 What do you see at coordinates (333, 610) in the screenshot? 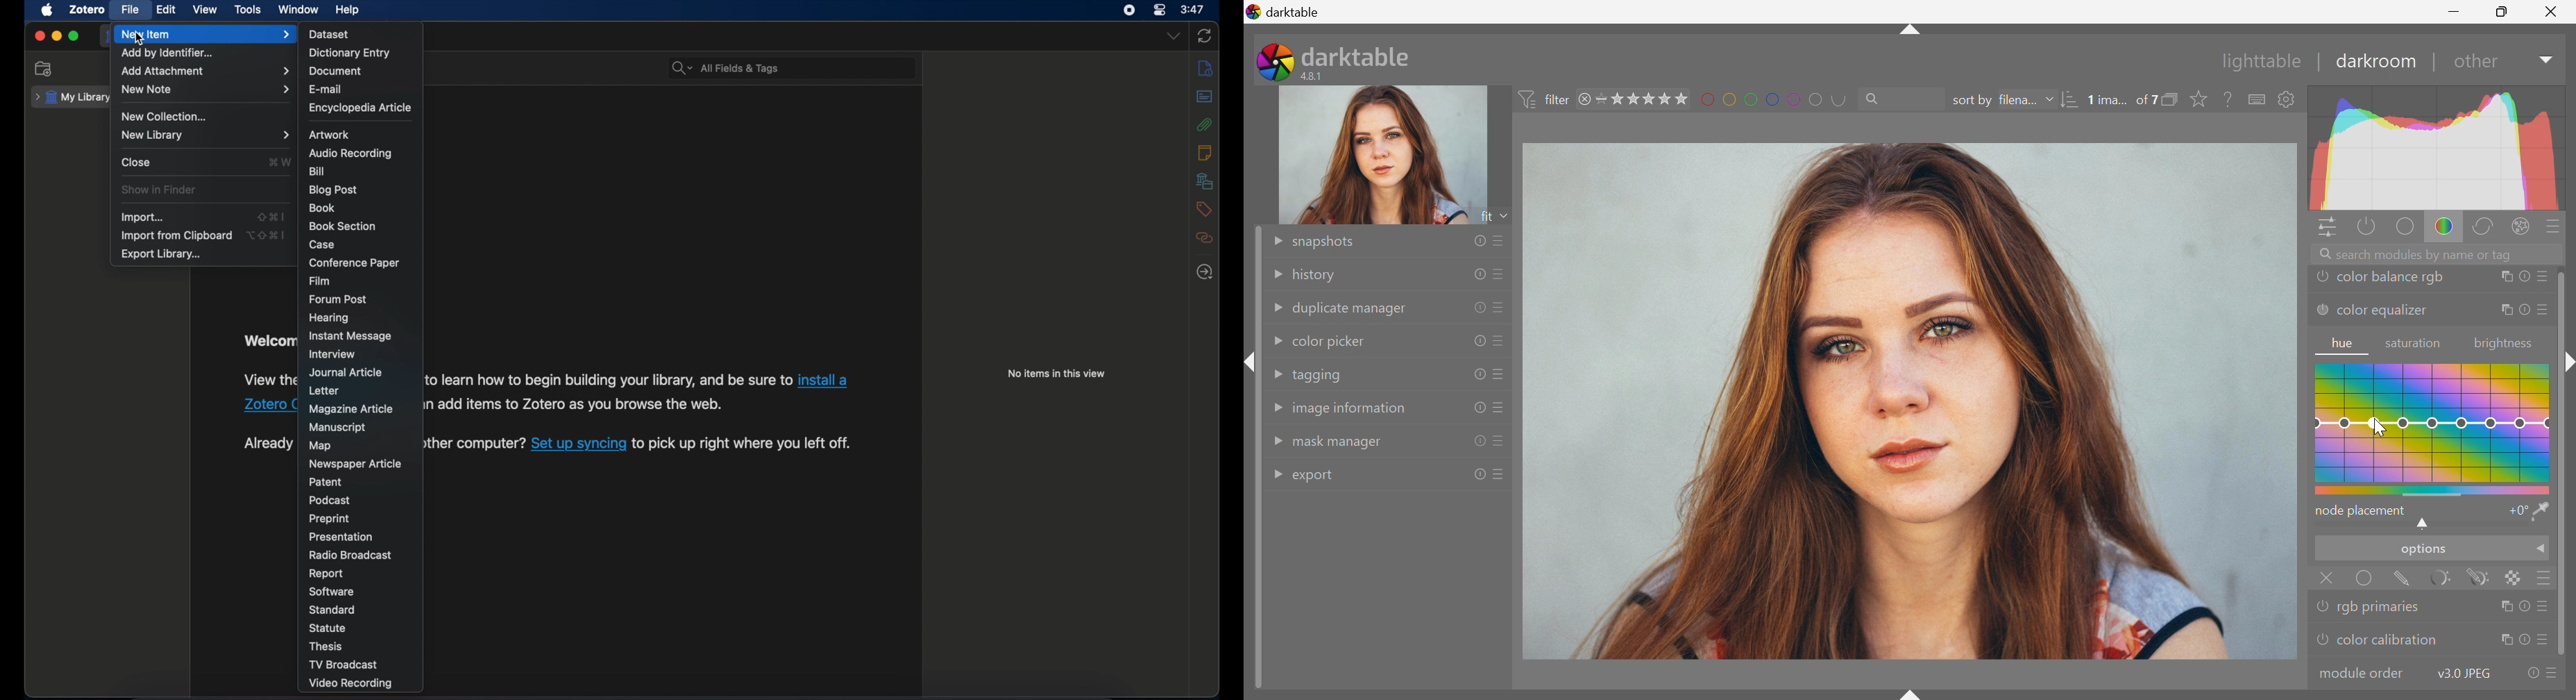
I see `standard` at bounding box center [333, 610].